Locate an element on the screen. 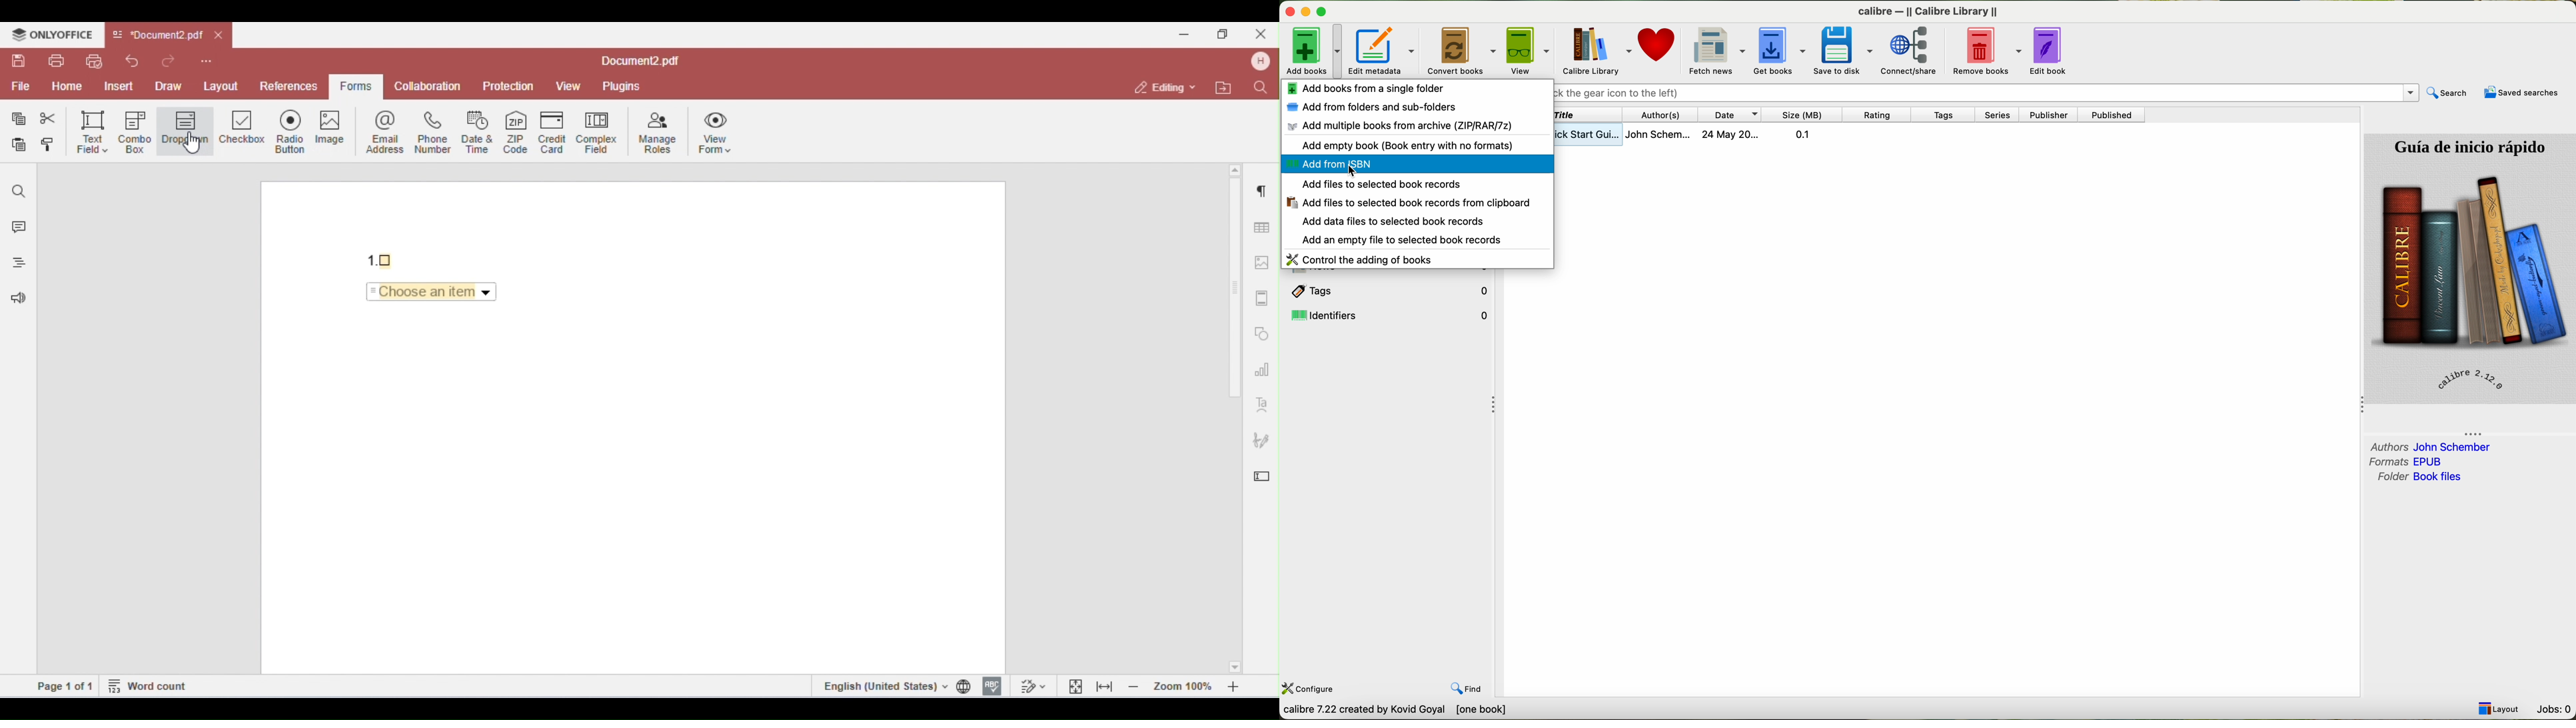  find is located at coordinates (1467, 688).